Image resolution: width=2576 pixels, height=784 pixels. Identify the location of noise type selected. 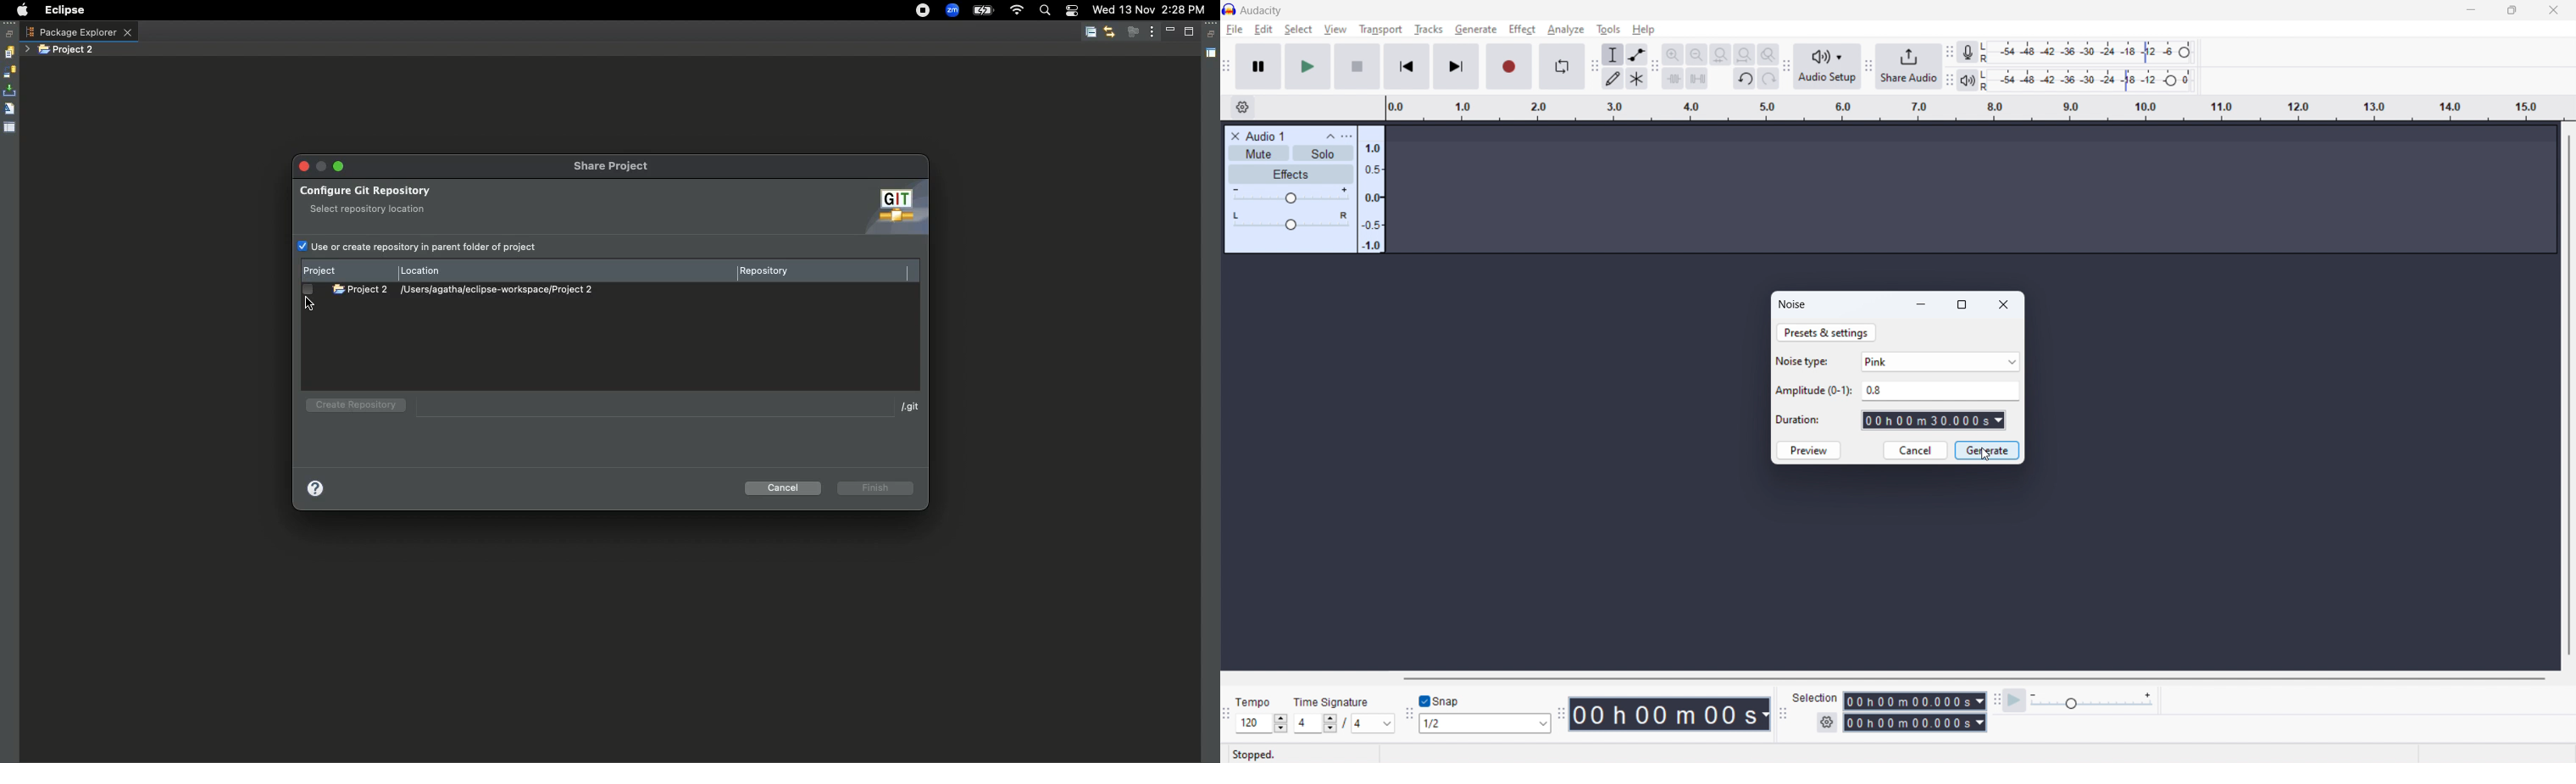
(1940, 362).